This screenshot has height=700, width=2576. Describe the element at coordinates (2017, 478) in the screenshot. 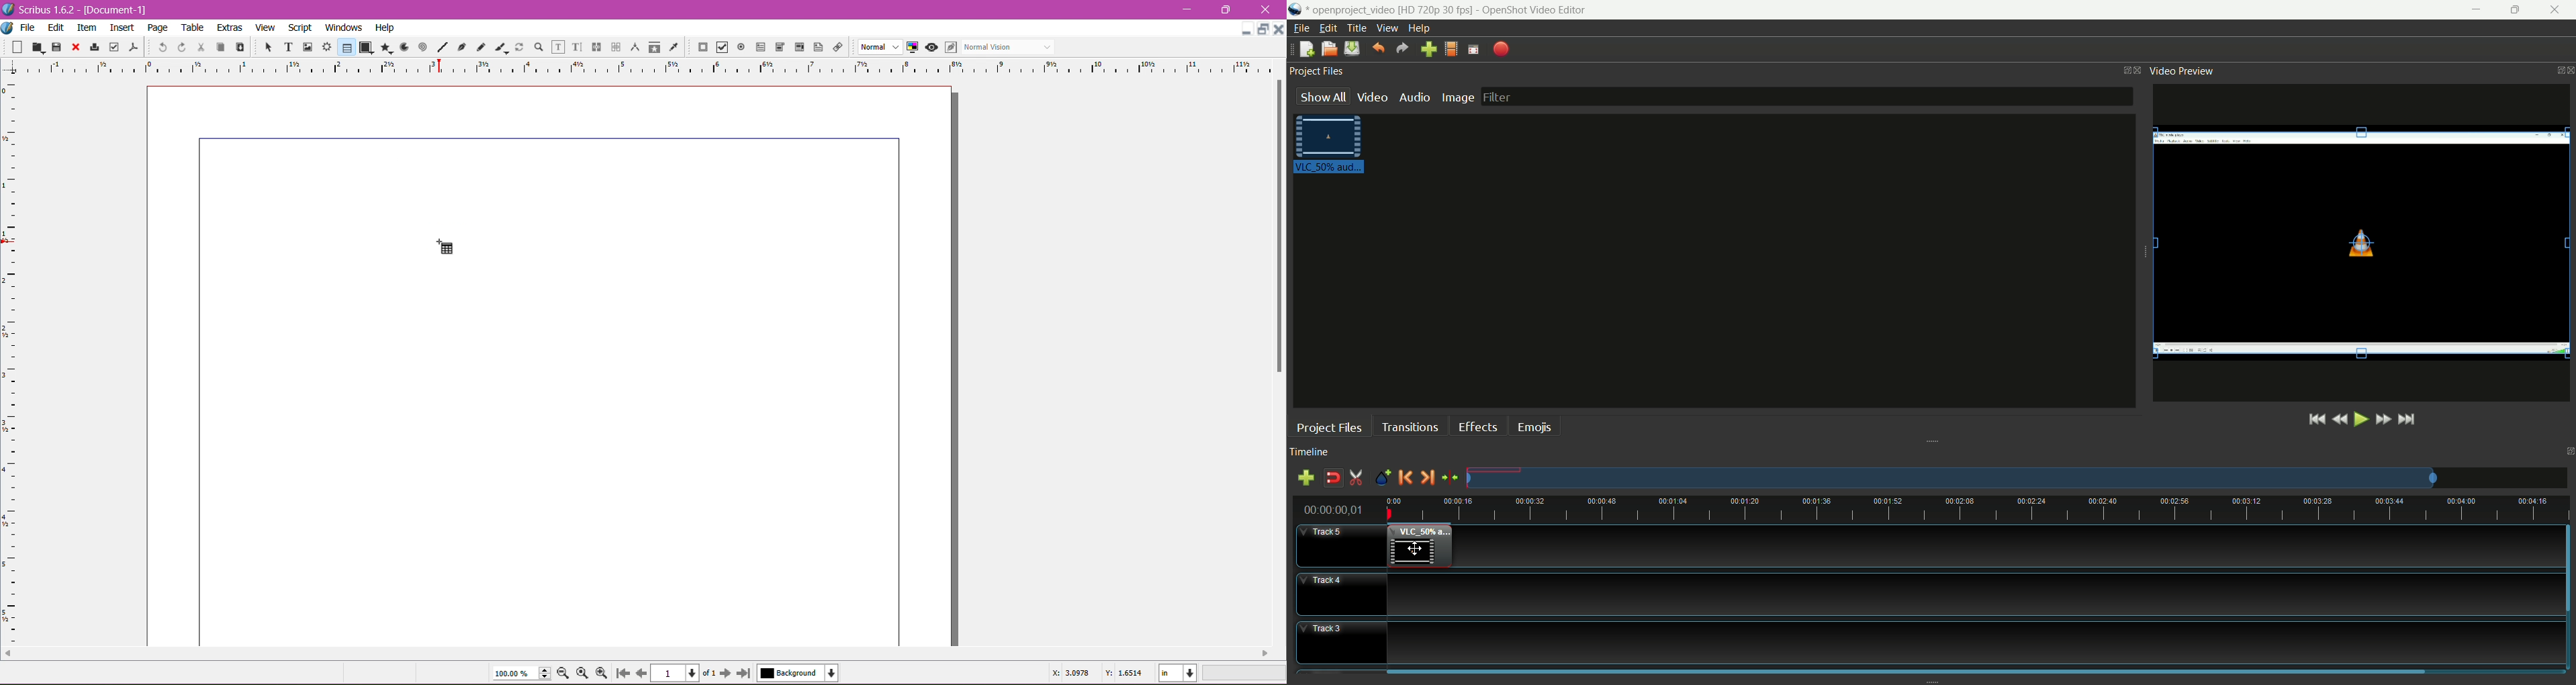

I see `zoom factor` at that location.